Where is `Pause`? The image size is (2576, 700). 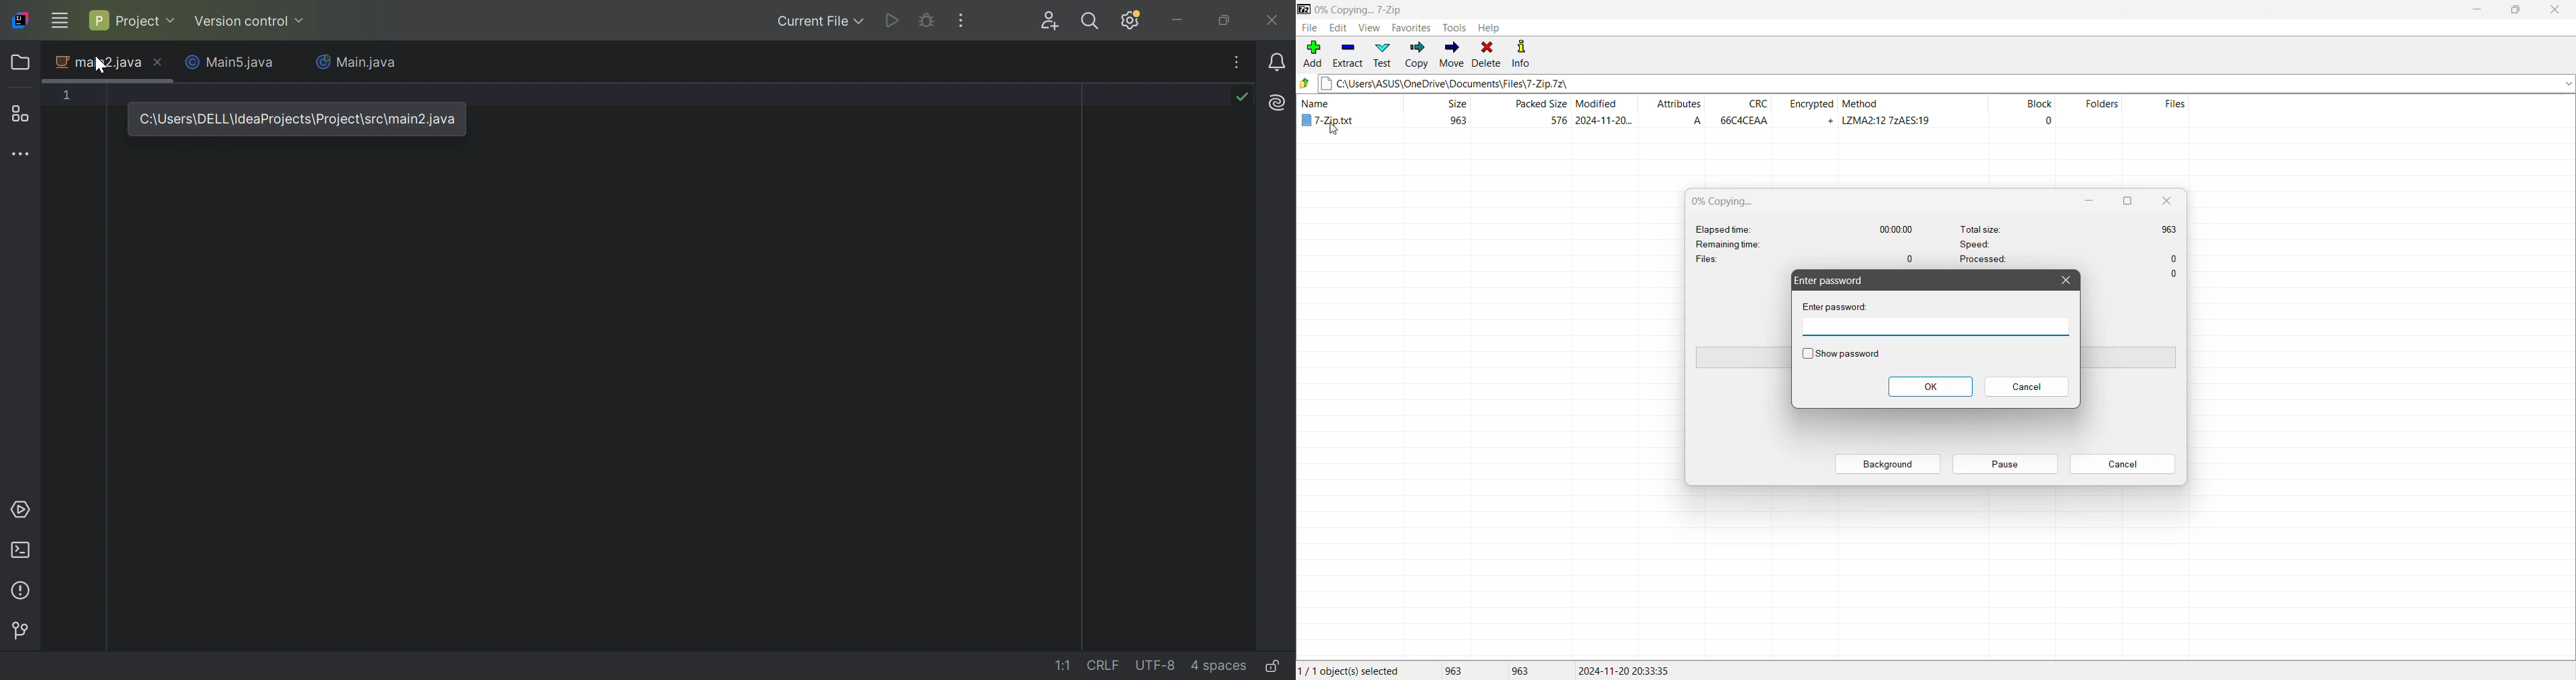 Pause is located at coordinates (2005, 464).